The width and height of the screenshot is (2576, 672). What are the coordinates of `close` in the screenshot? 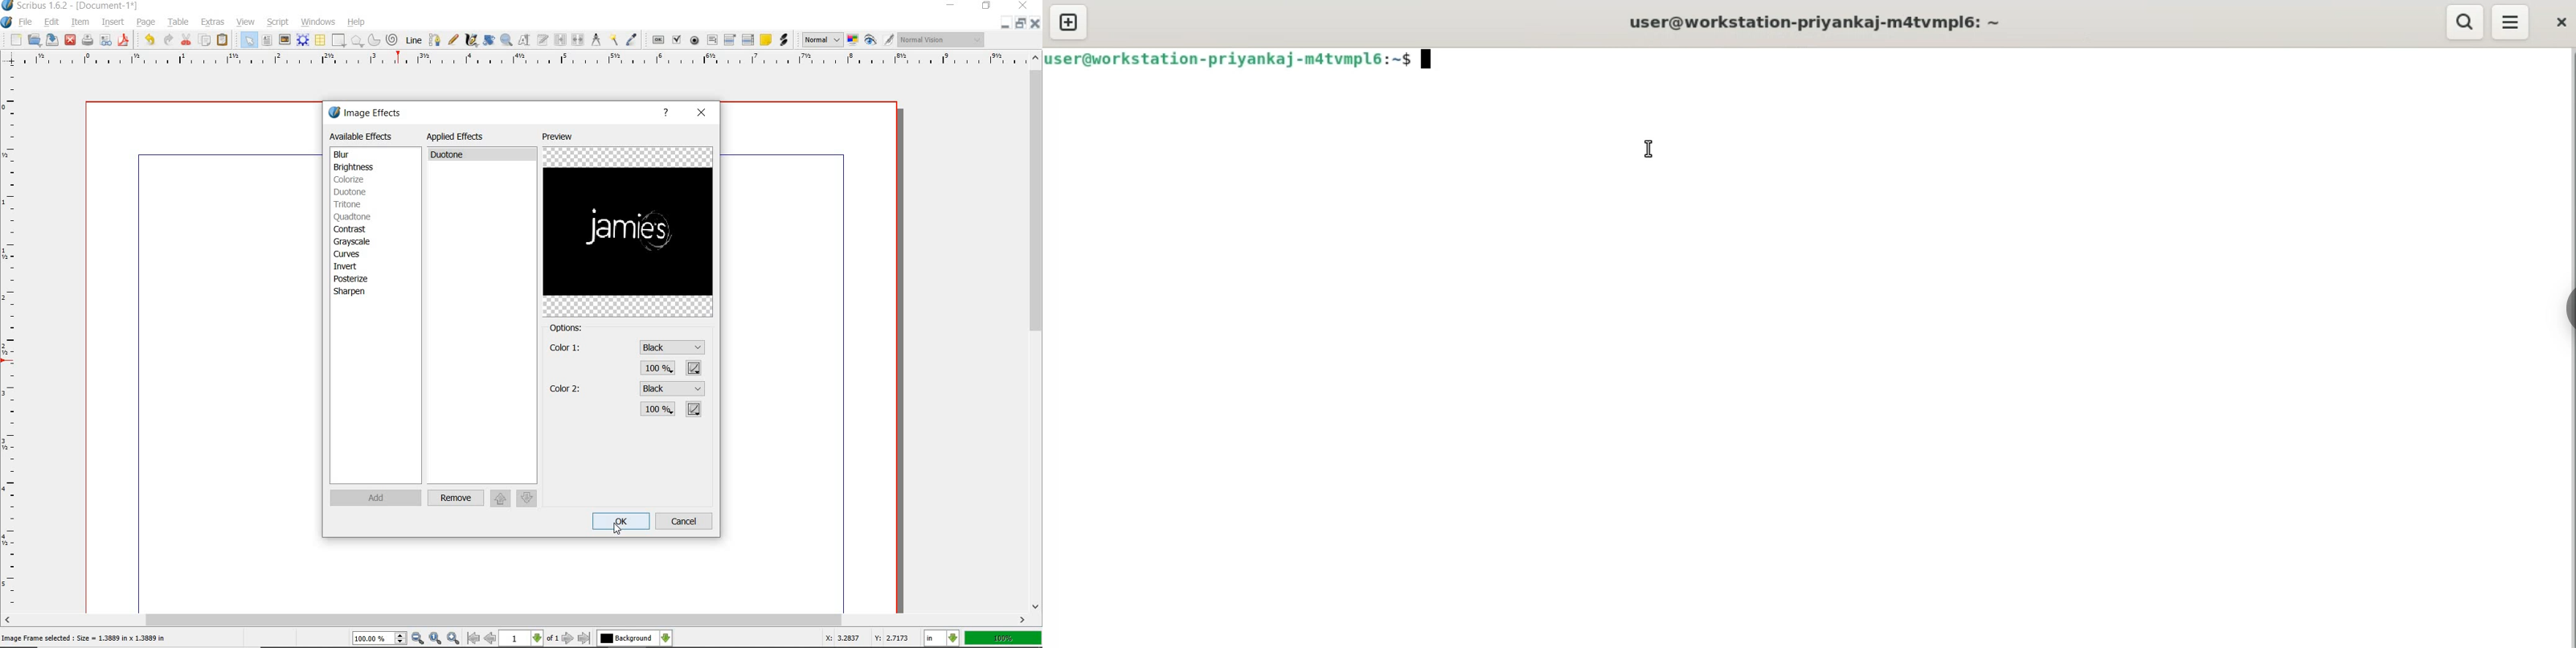 It's located at (701, 114).